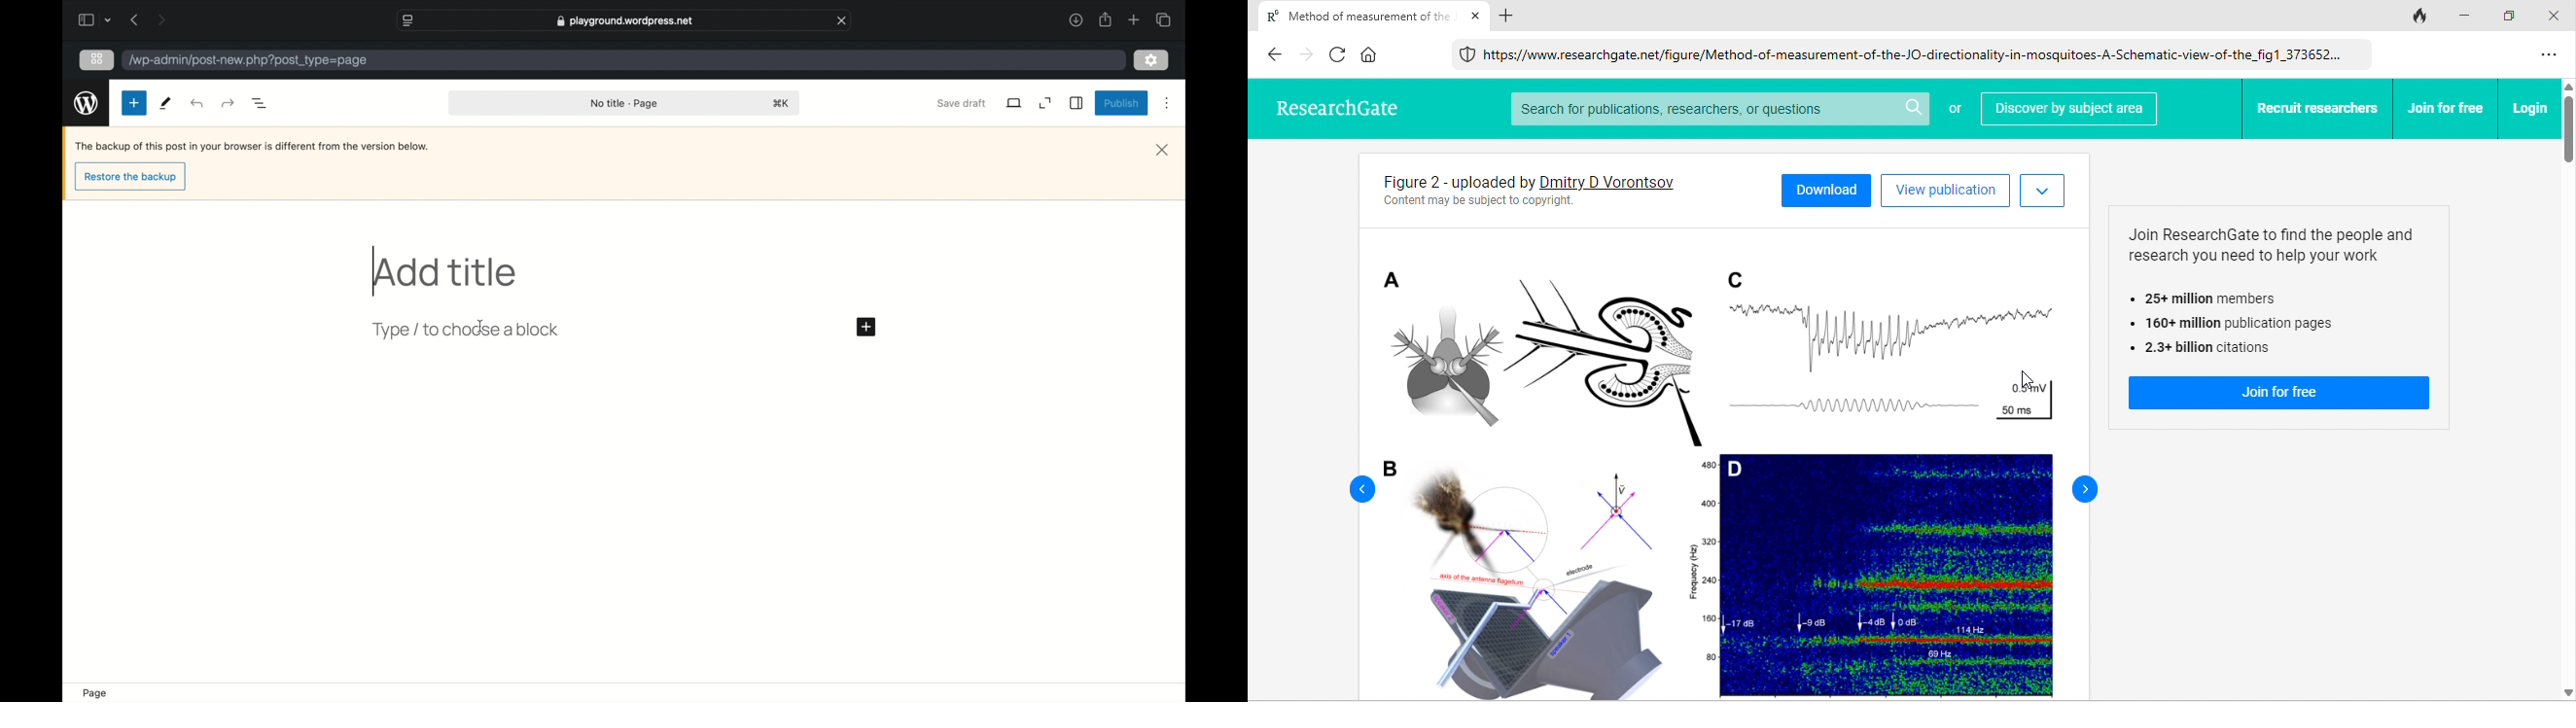  I want to click on document overview, so click(259, 102).